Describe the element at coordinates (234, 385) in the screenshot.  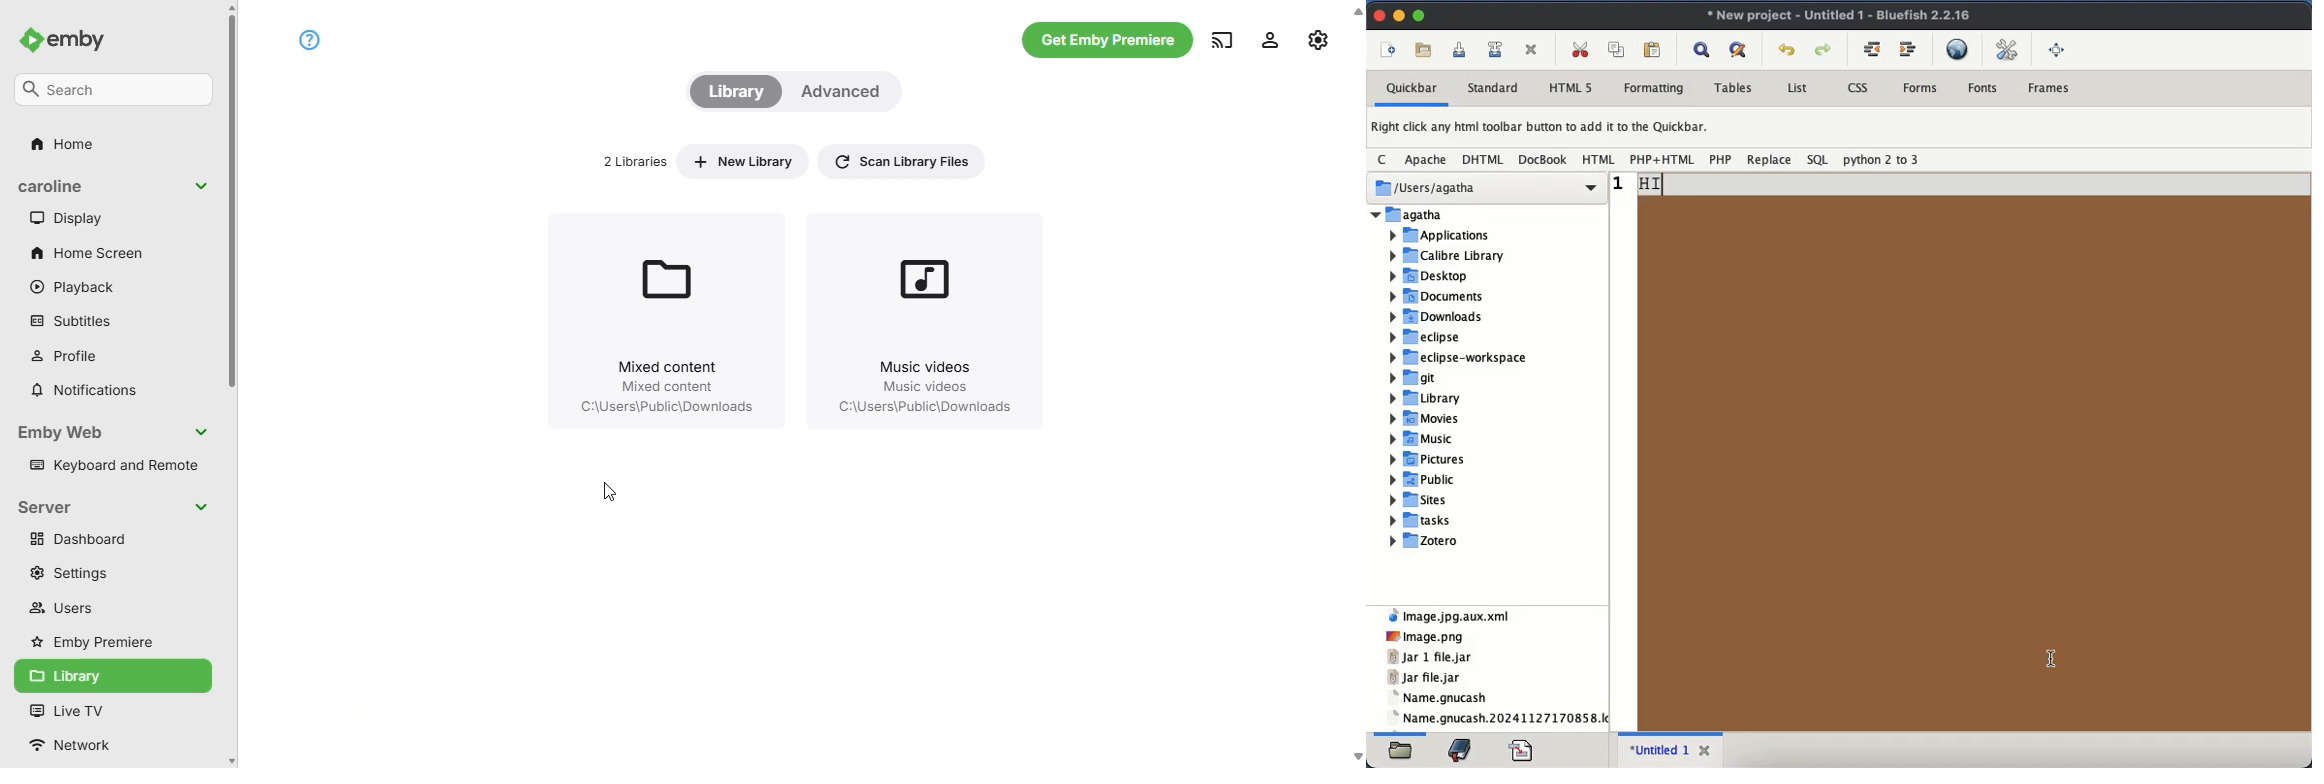
I see `vertical scroll bar` at that location.